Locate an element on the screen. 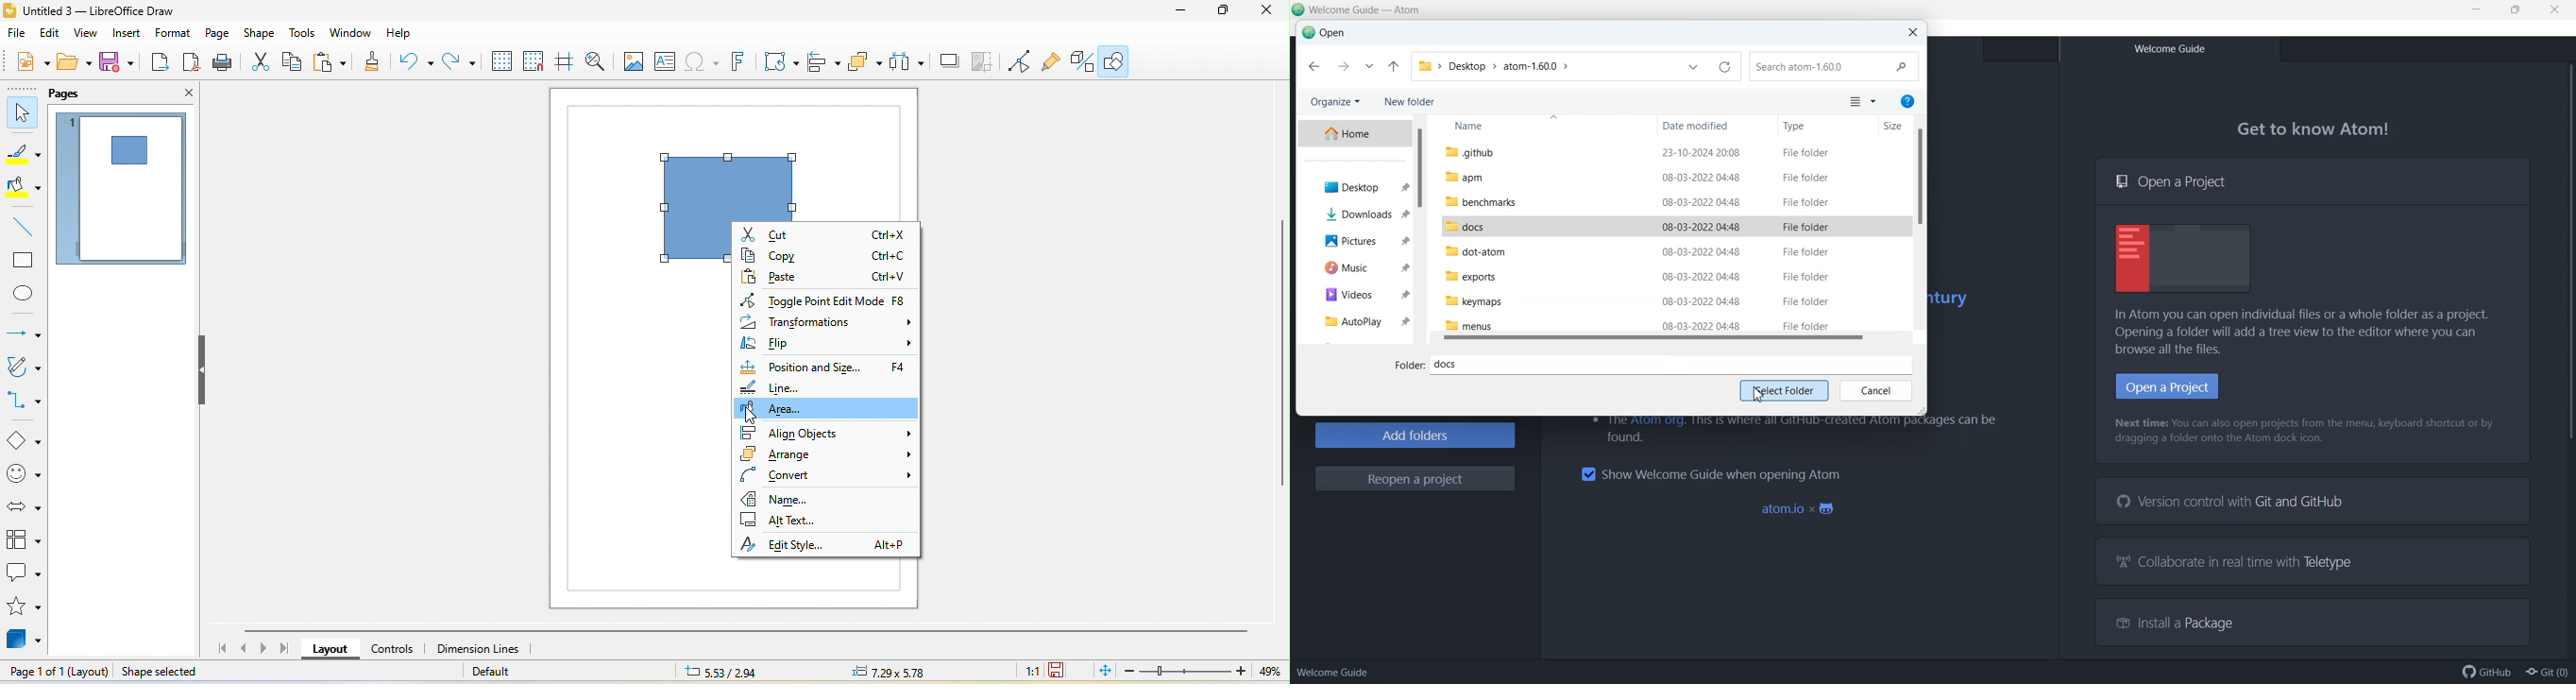 The height and width of the screenshot is (700, 2576). symbol shapes is located at coordinates (23, 474).